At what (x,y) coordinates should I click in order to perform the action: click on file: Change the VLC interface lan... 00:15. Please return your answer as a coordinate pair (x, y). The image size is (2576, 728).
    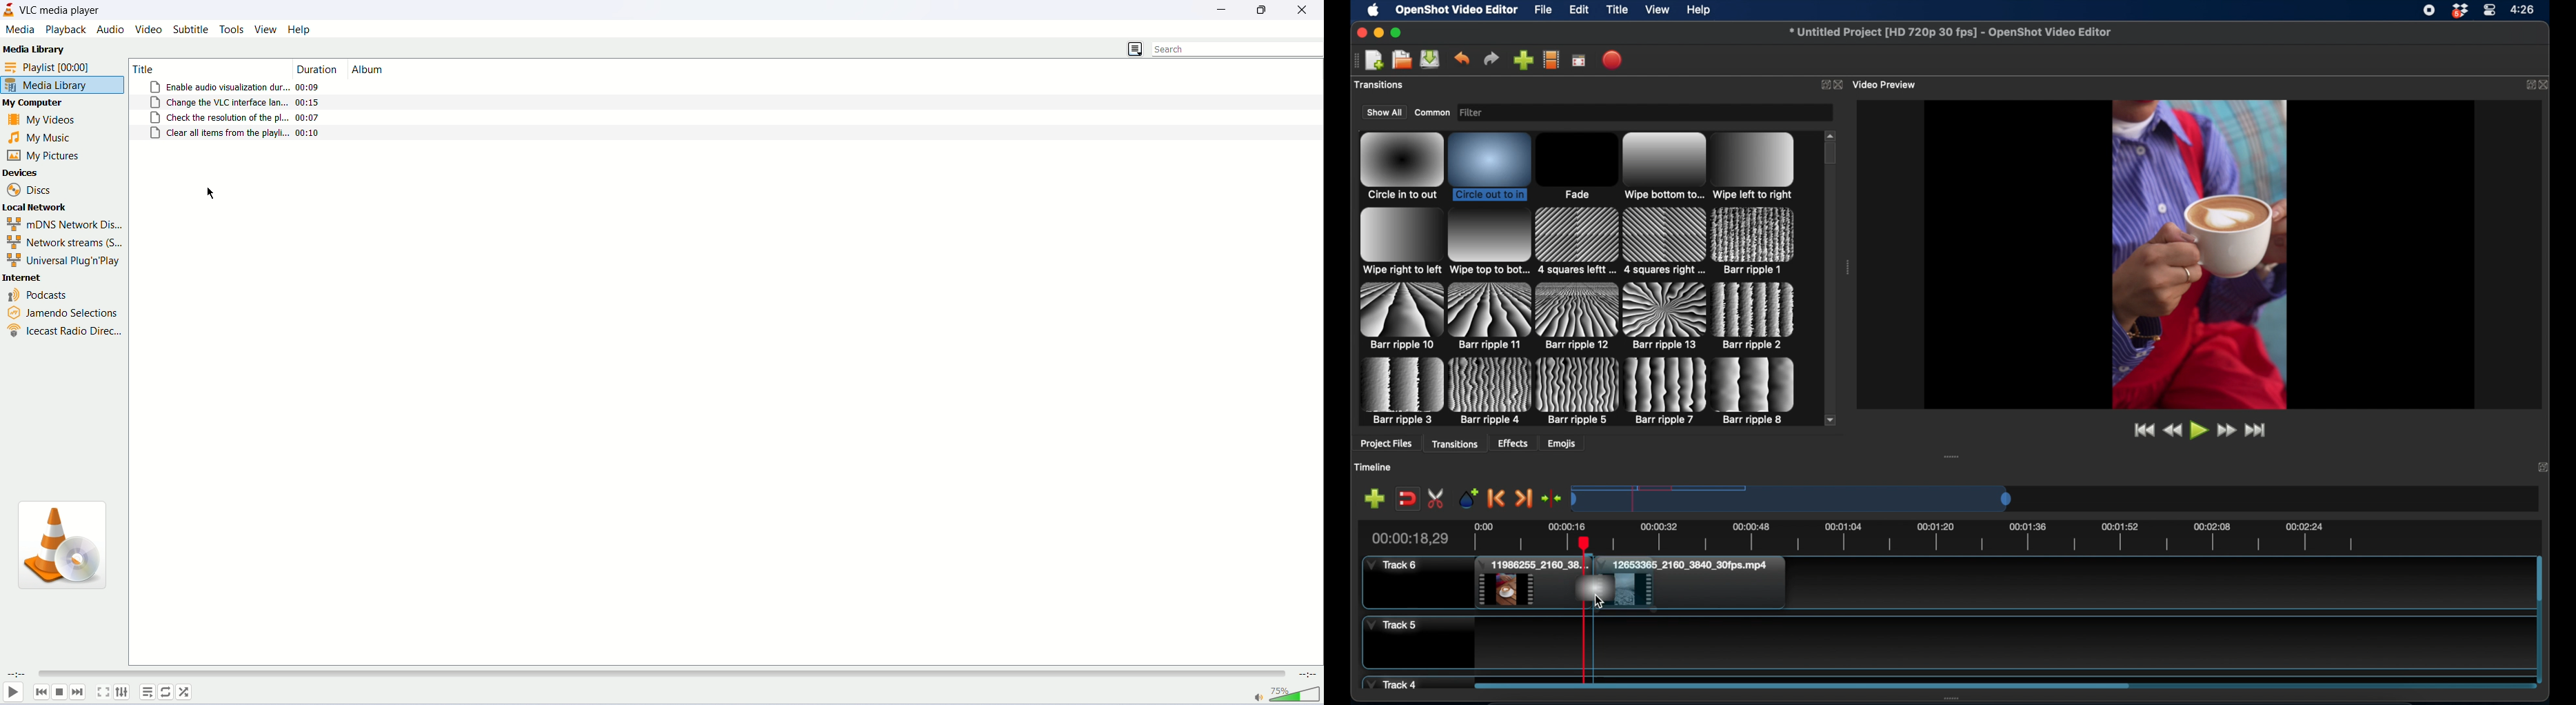
    Looking at the image, I should click on (236, 103).